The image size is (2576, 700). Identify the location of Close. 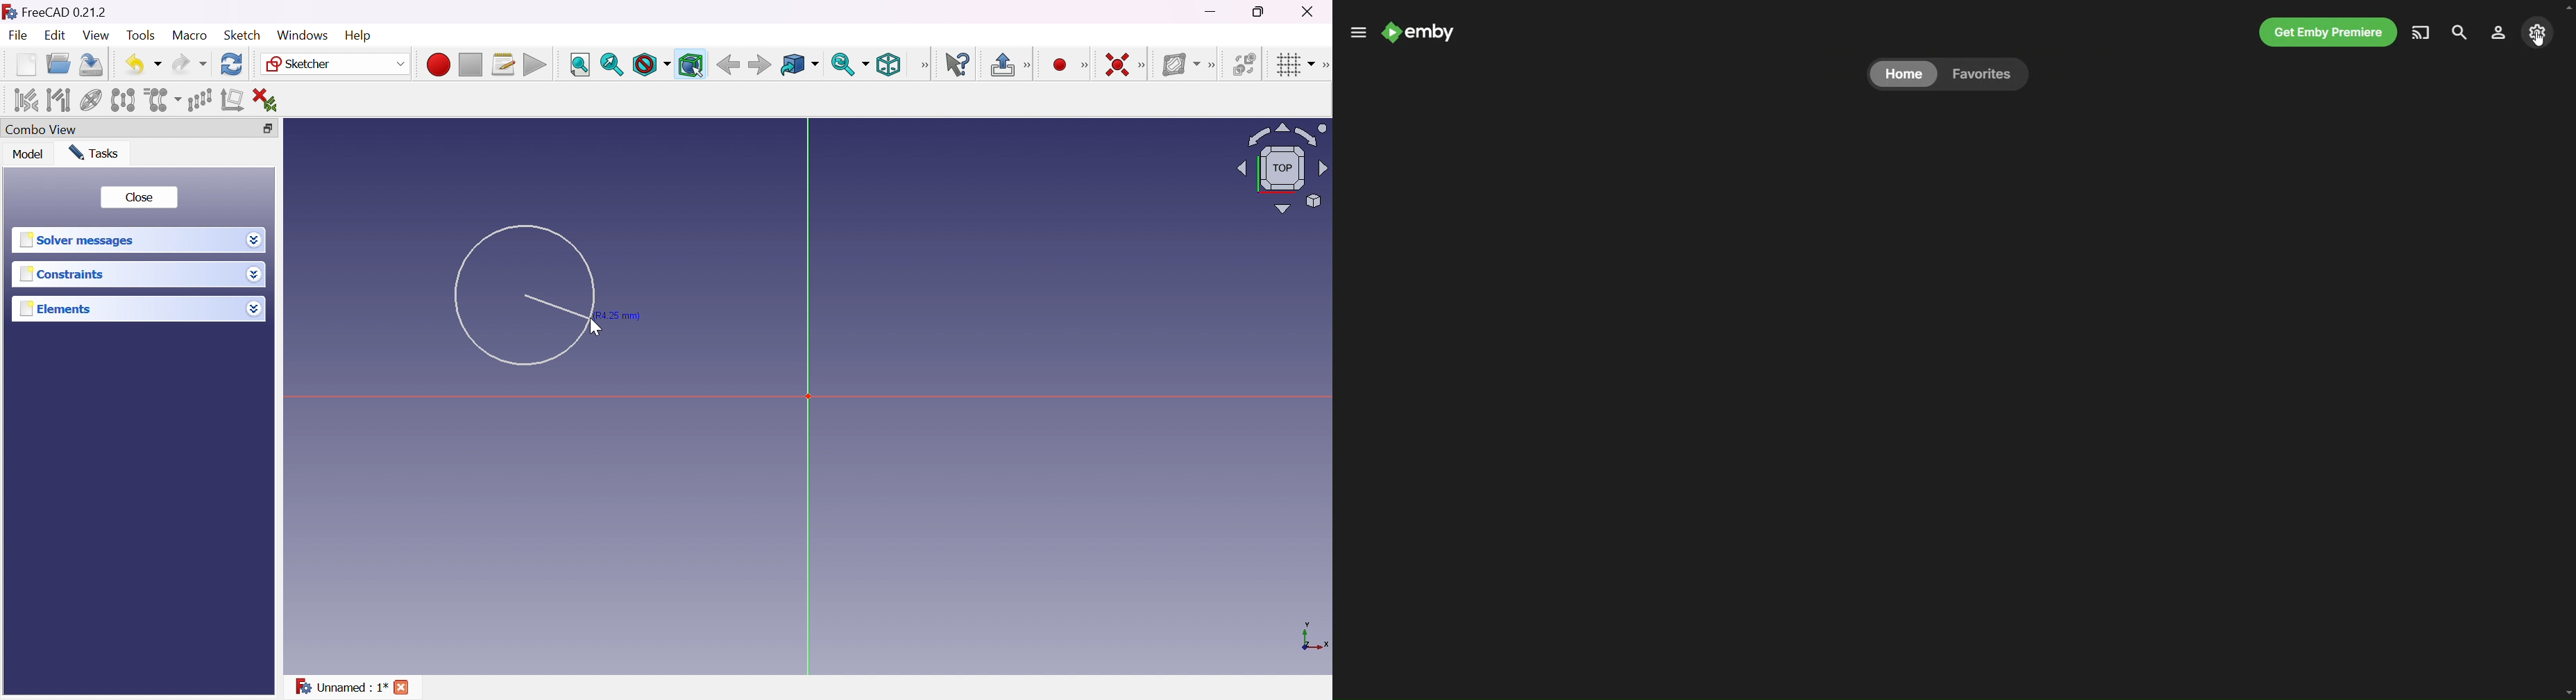
(140, 196).